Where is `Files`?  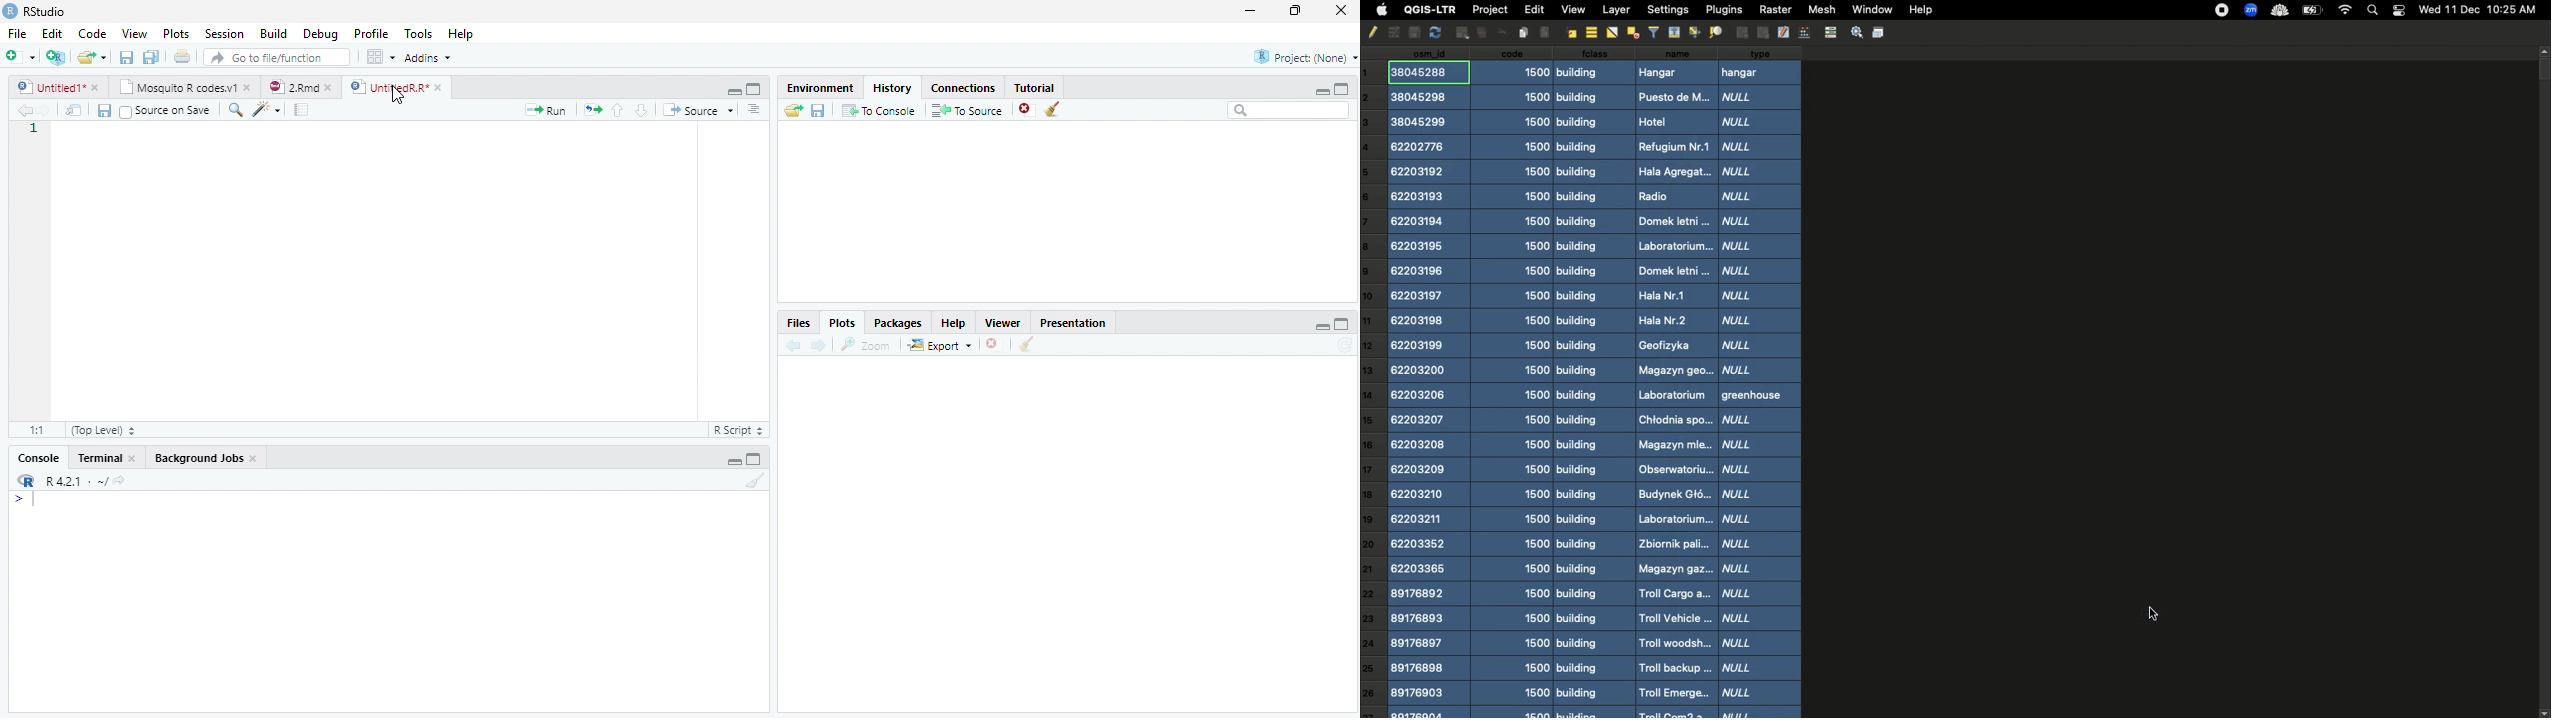
Files is located at coordinates (801, 323).